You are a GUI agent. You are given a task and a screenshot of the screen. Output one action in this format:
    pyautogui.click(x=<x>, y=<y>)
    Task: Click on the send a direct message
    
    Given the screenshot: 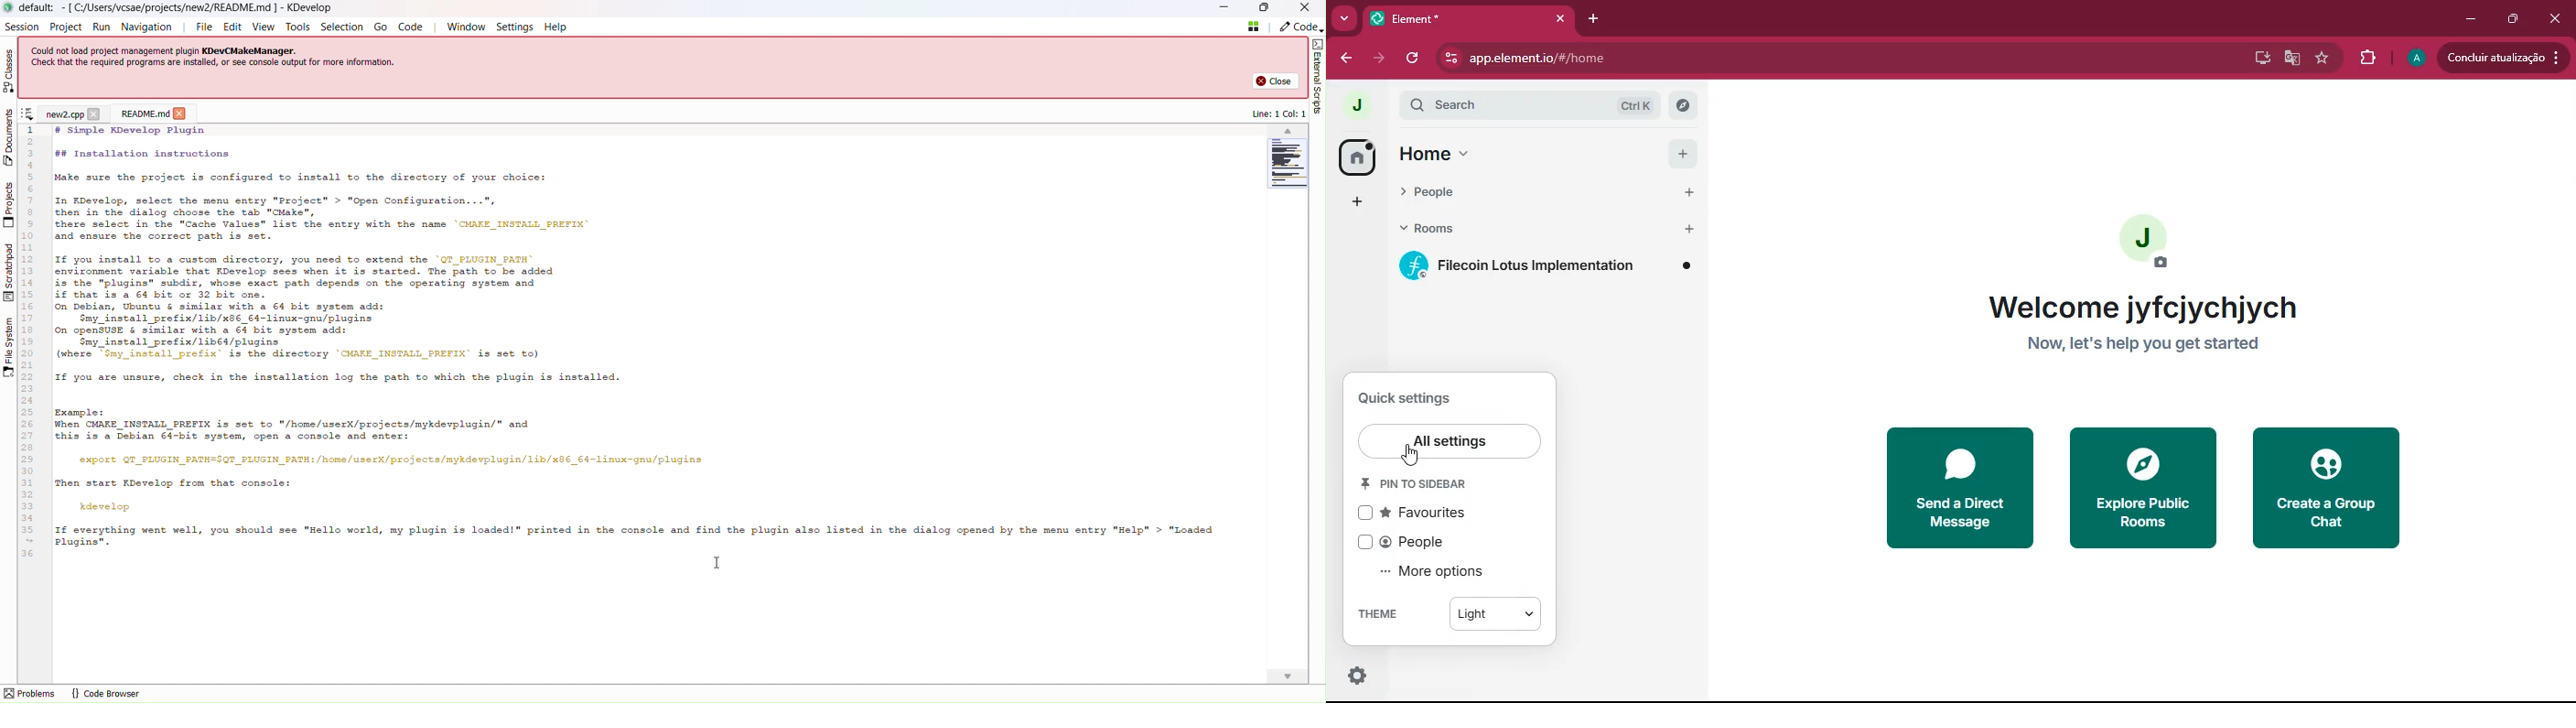 What is the action you would take?
    pyautogui.click(x=1956, y=489)
    